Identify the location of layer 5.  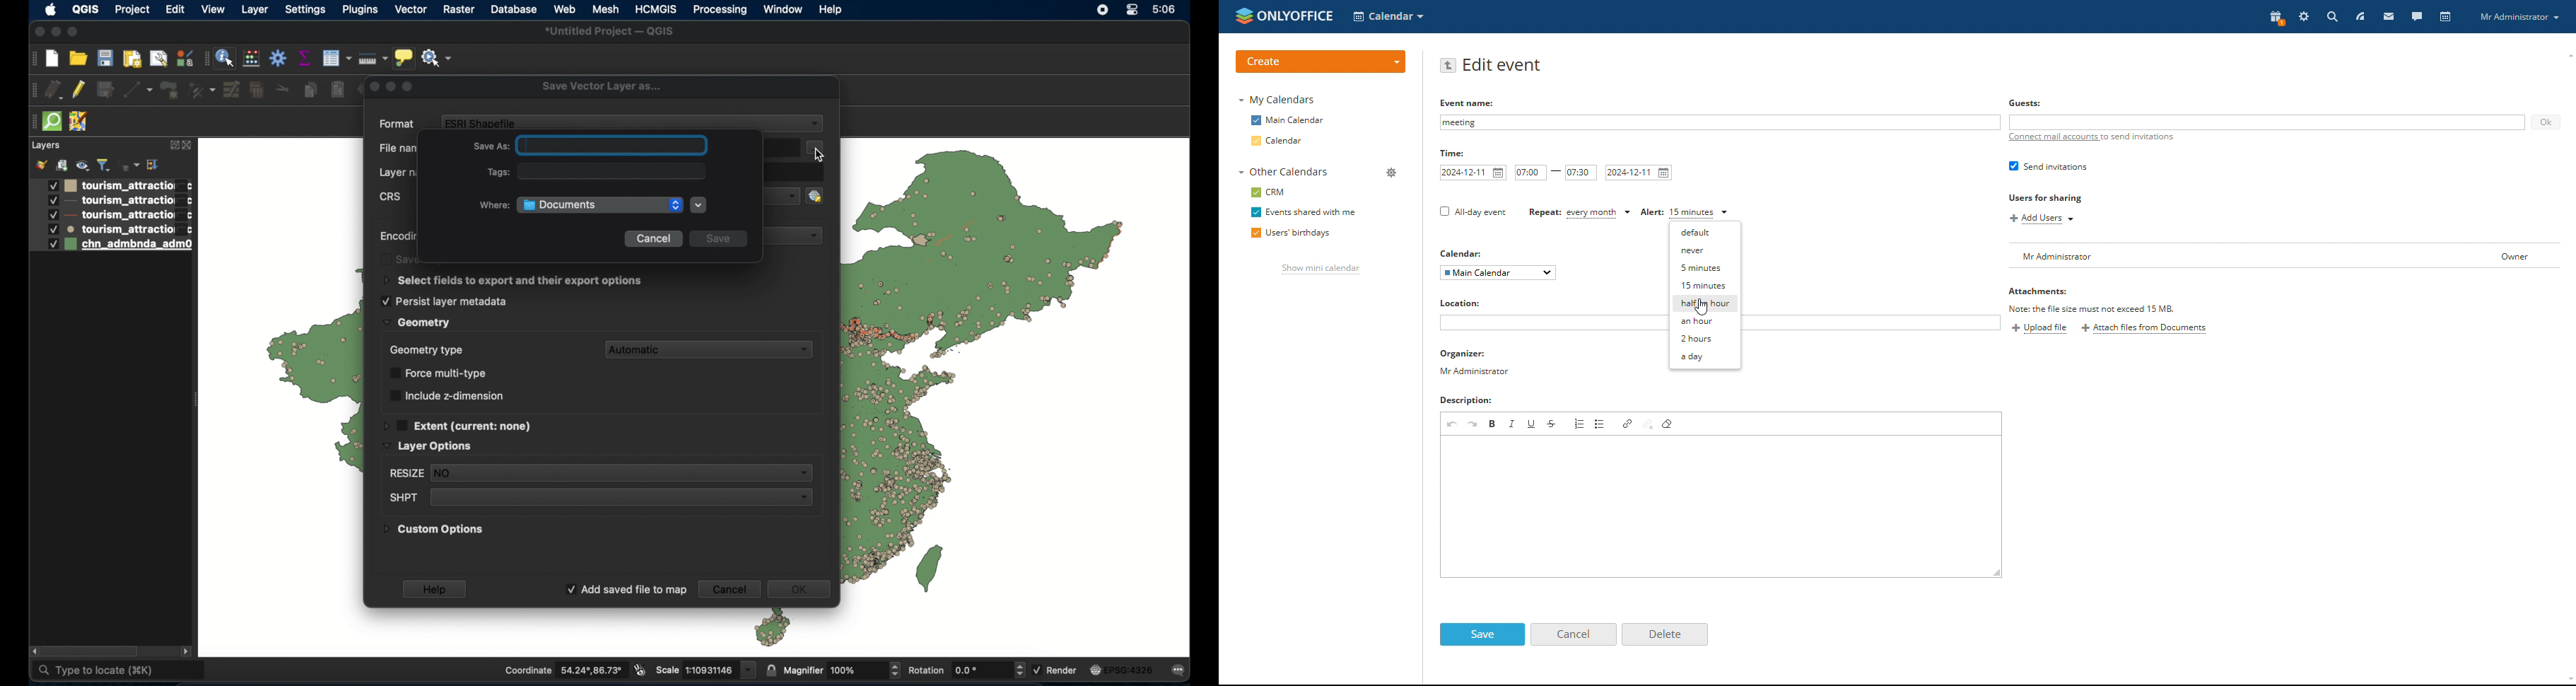
(110, 245).